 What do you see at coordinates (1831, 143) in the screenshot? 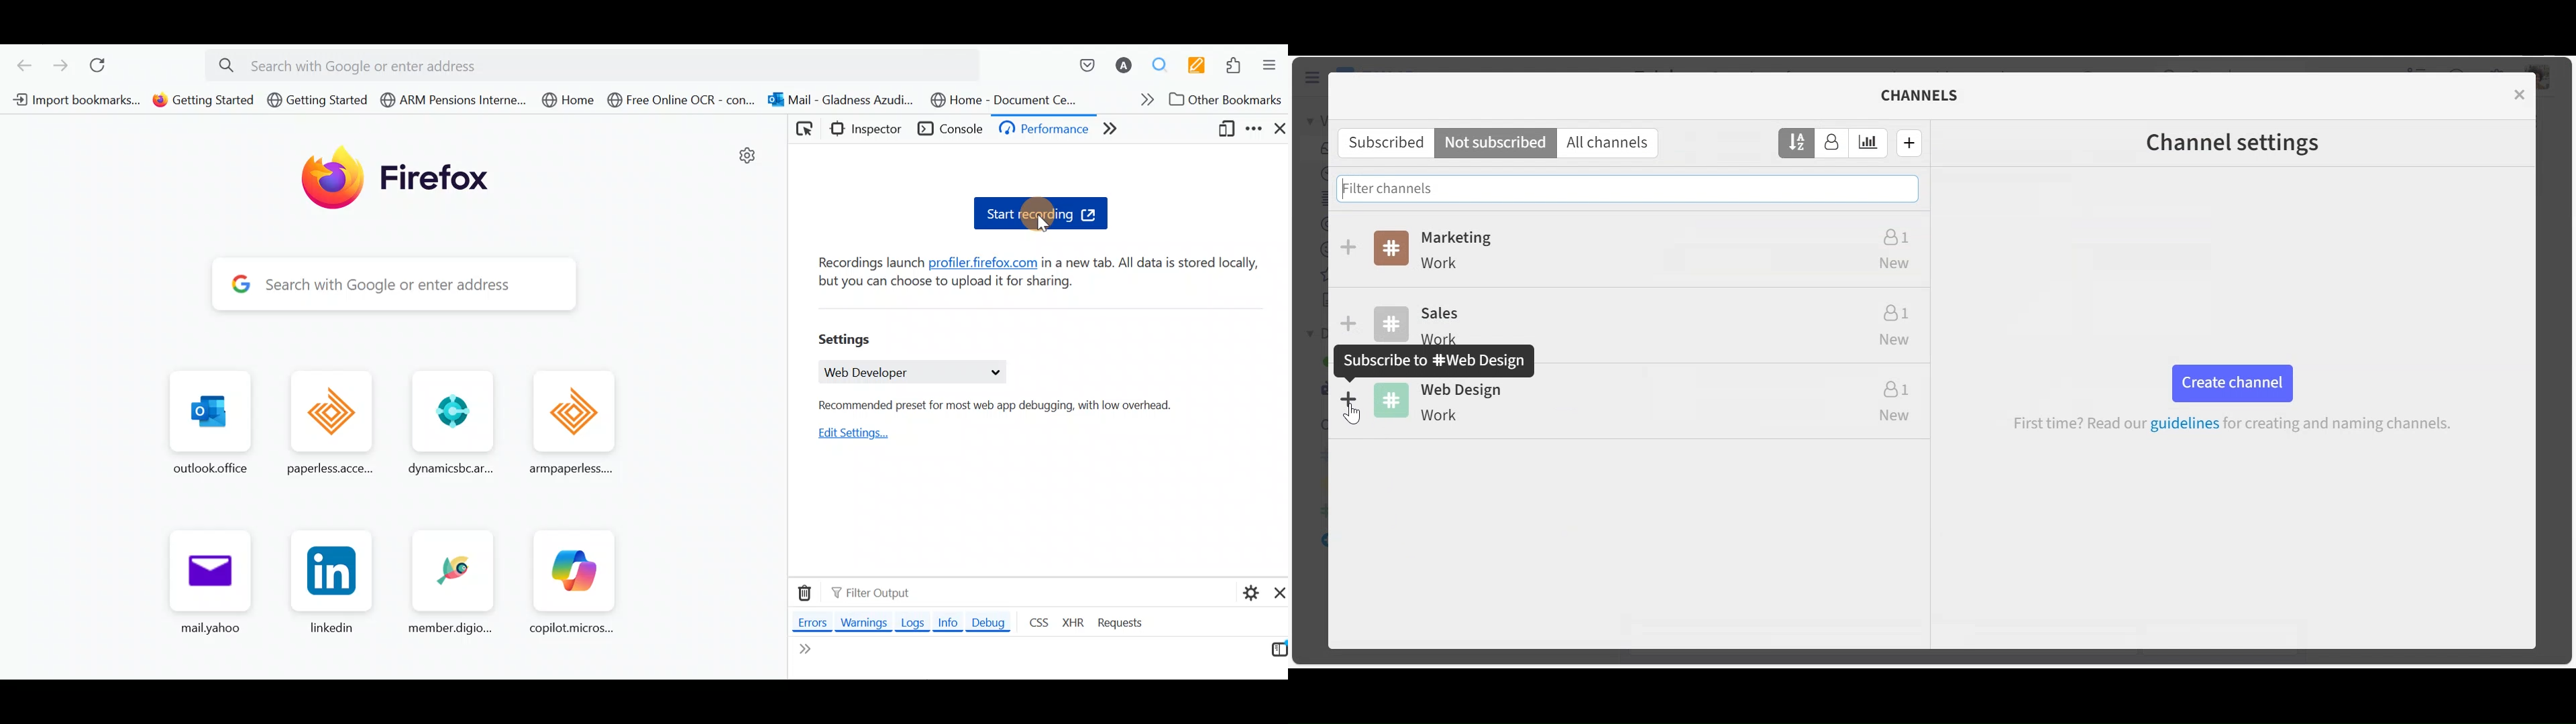
I see `Sort by number of subscribers` at bounding box center [1831, 143].